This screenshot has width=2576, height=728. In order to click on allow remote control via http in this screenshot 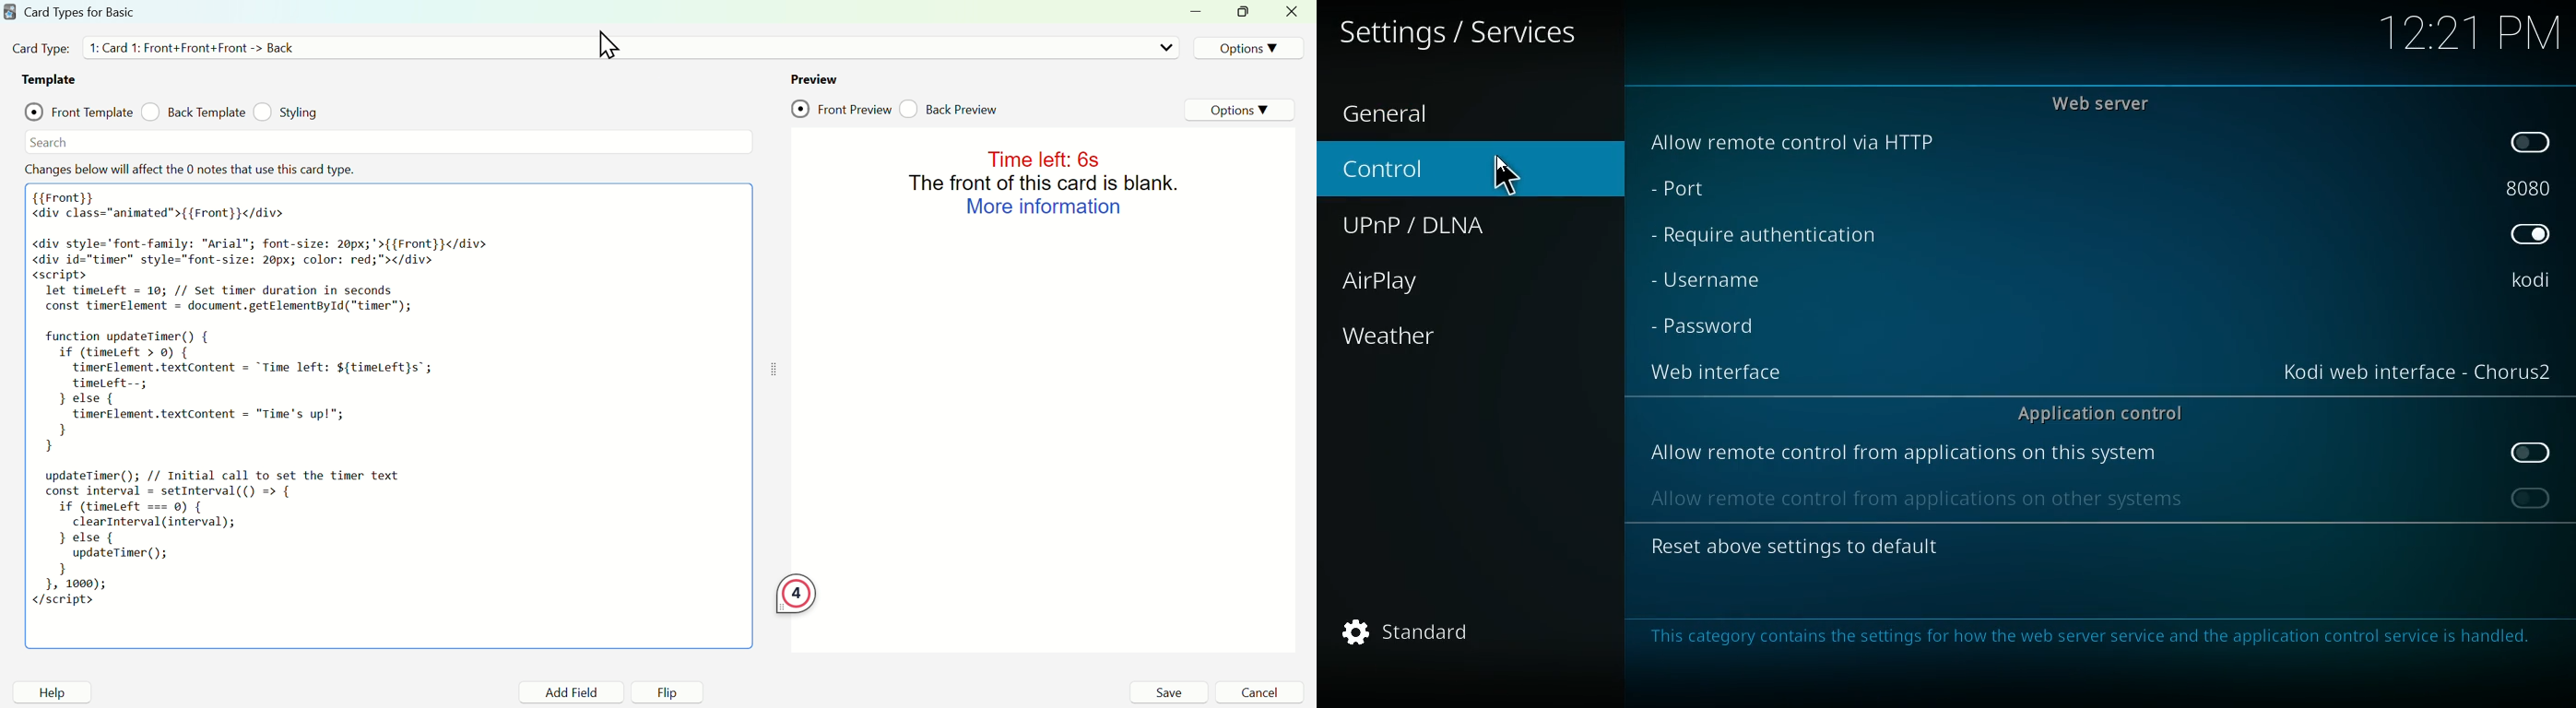, I will do `click(1796, 141)`.